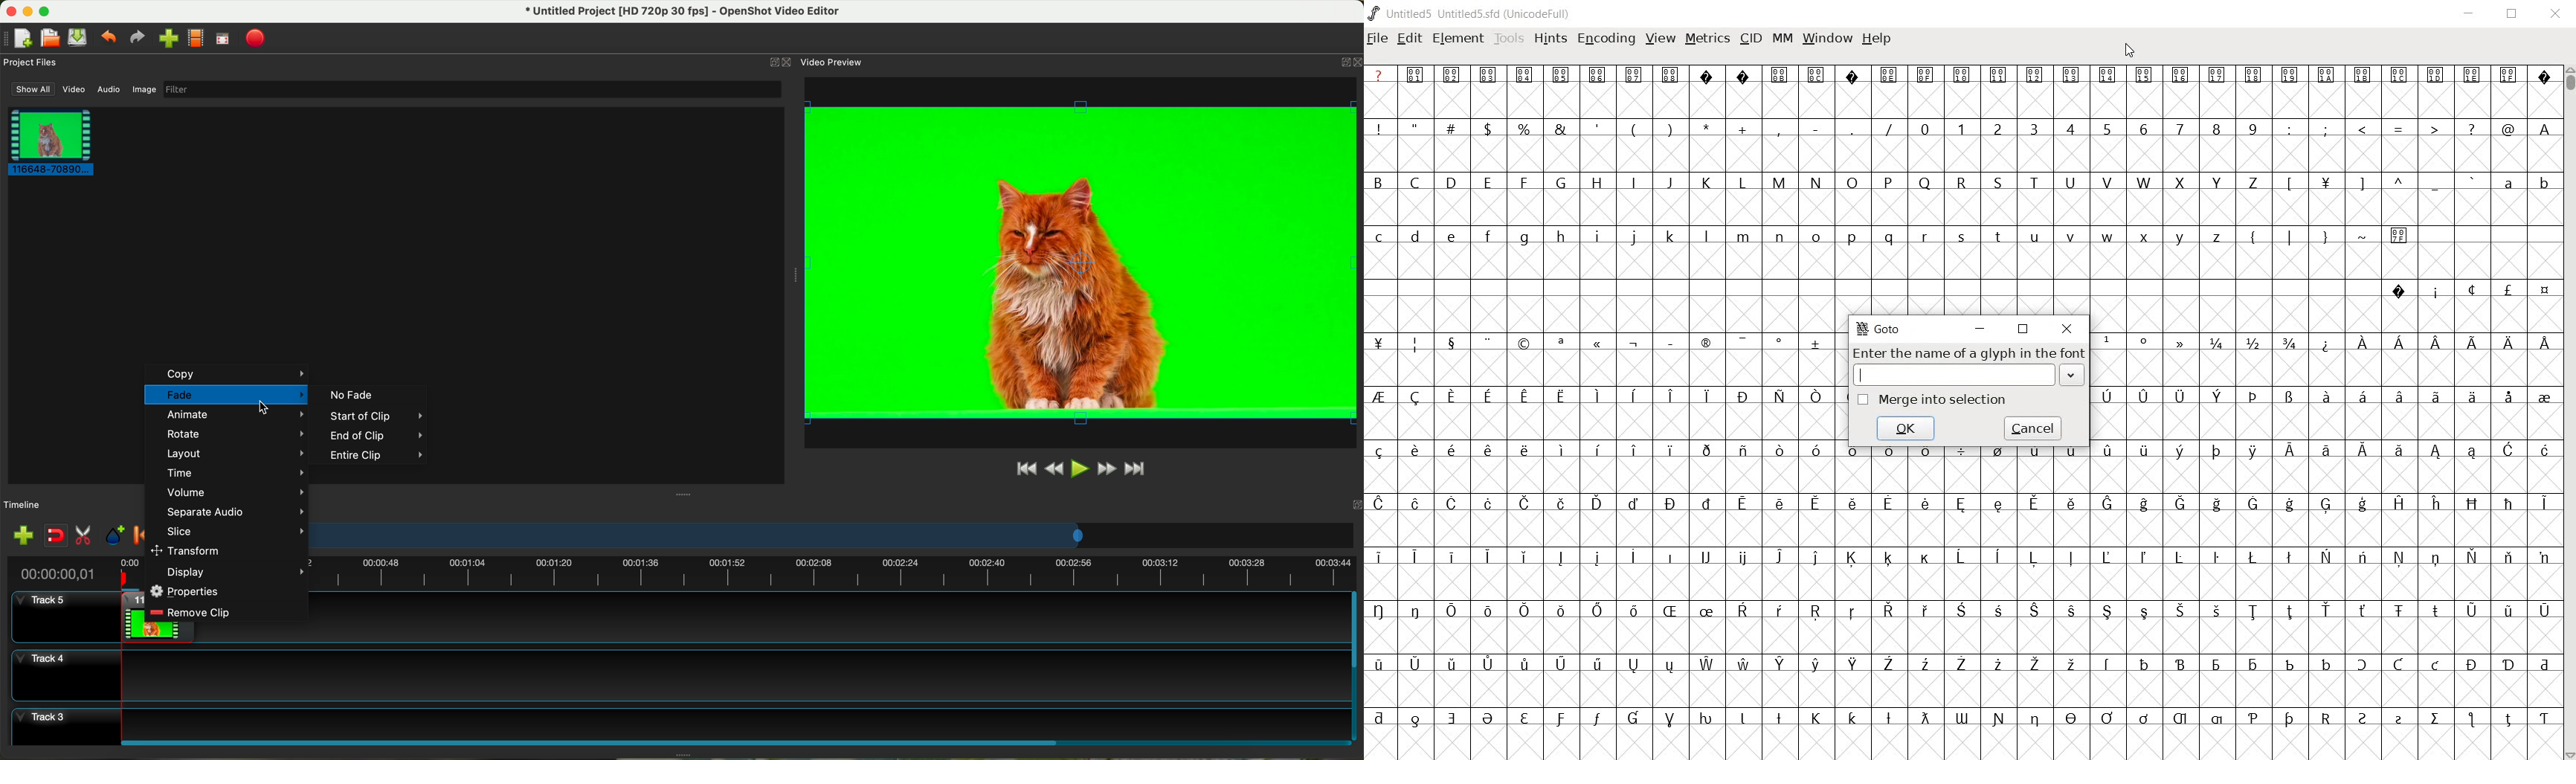  Describe the element at coordinates (1875, 40) in the screenshot. I see `HELP` at that location.